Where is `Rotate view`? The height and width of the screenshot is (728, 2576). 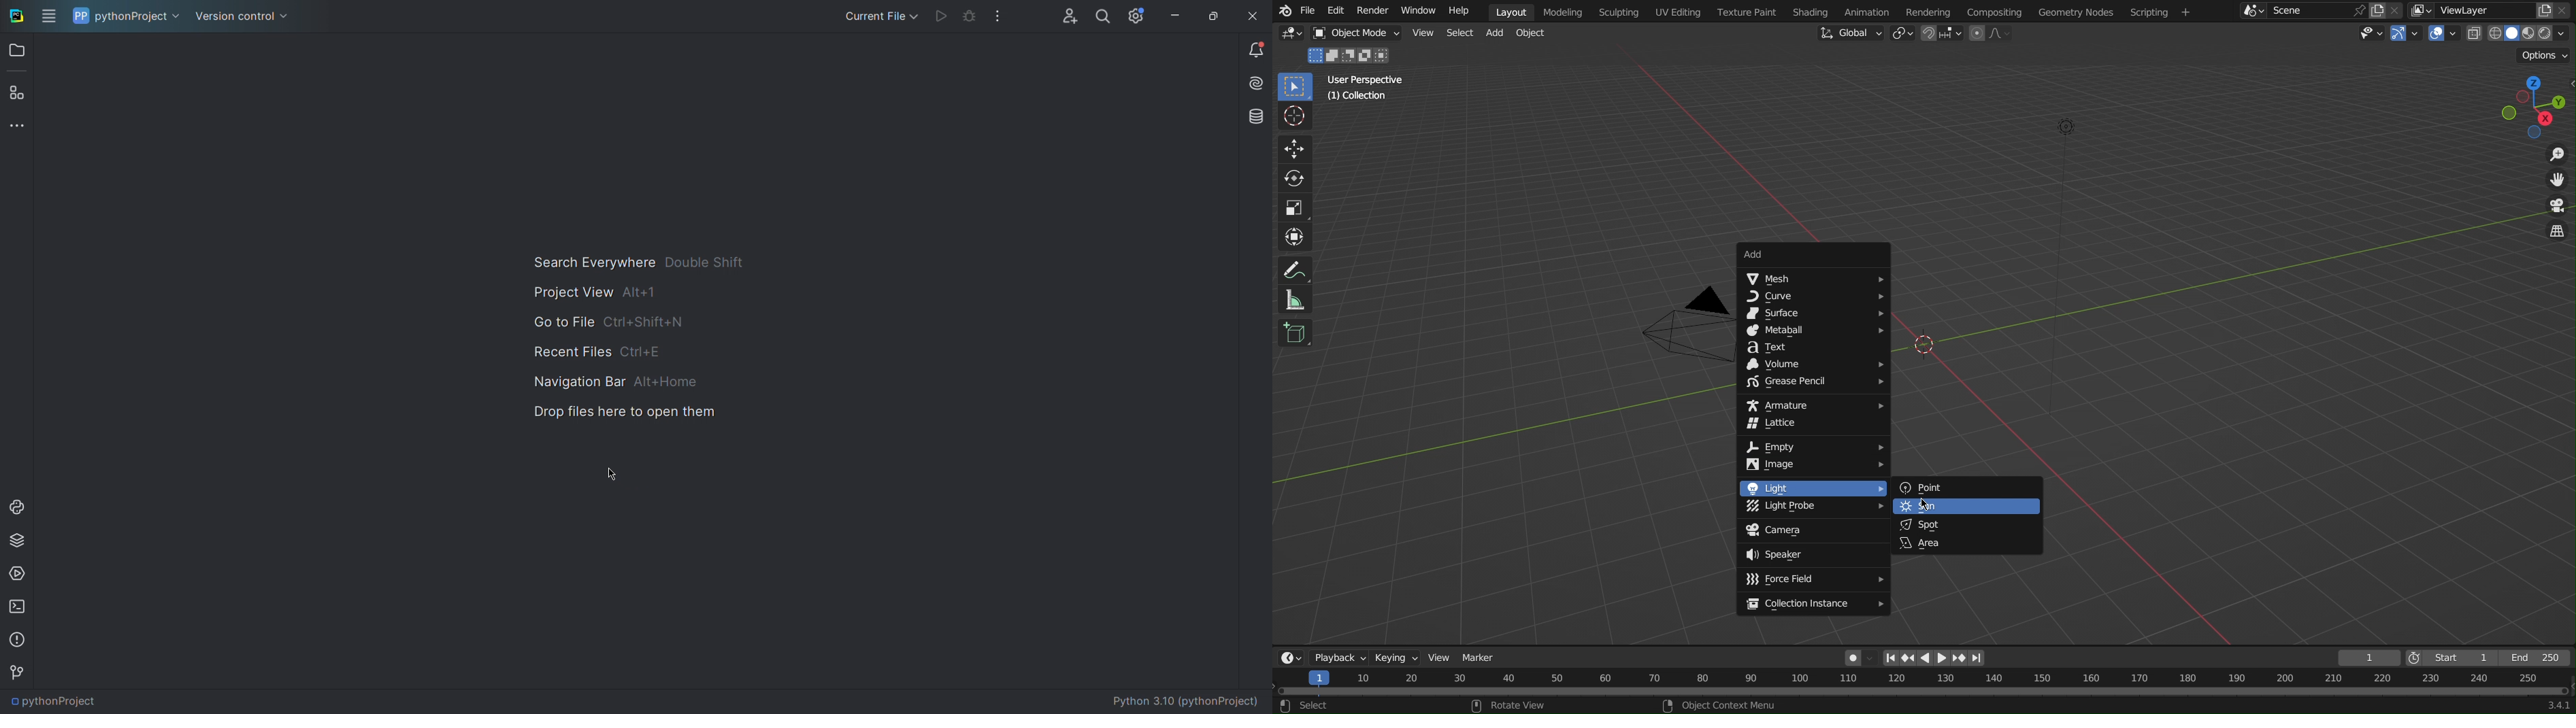
Rotate view is located at coordinates (1524, 705).